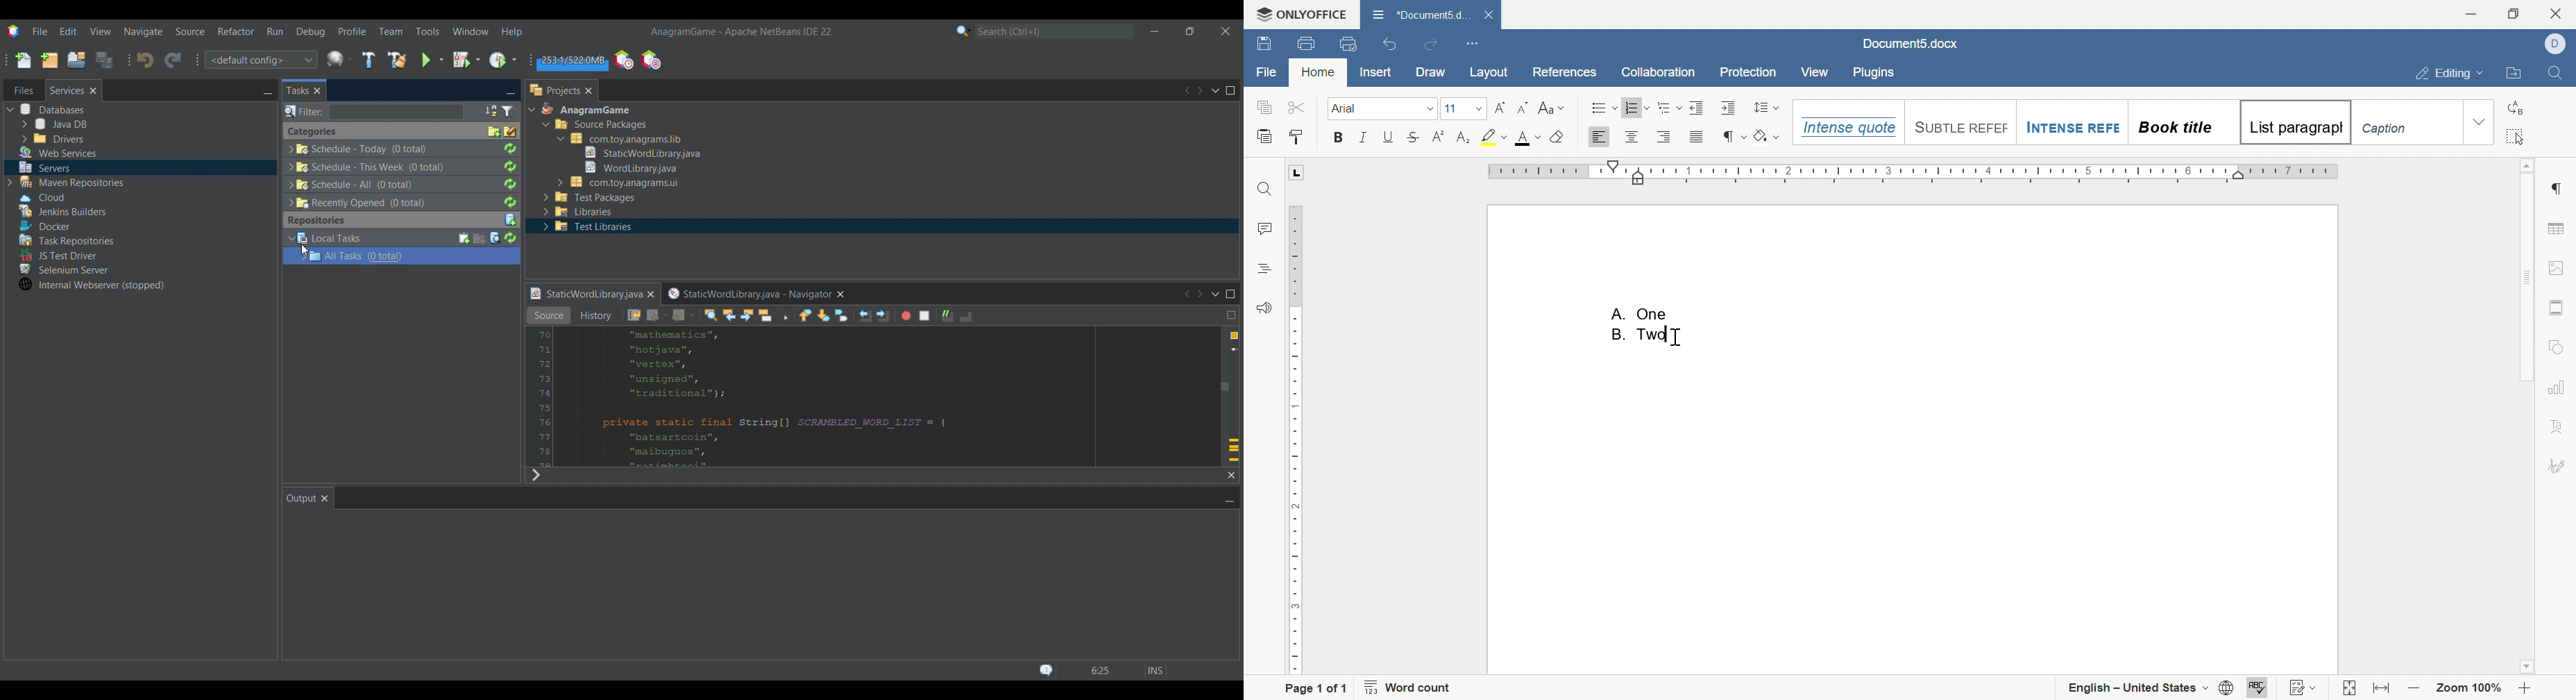  I want to click on zoom 100%, so click(2468, 690).